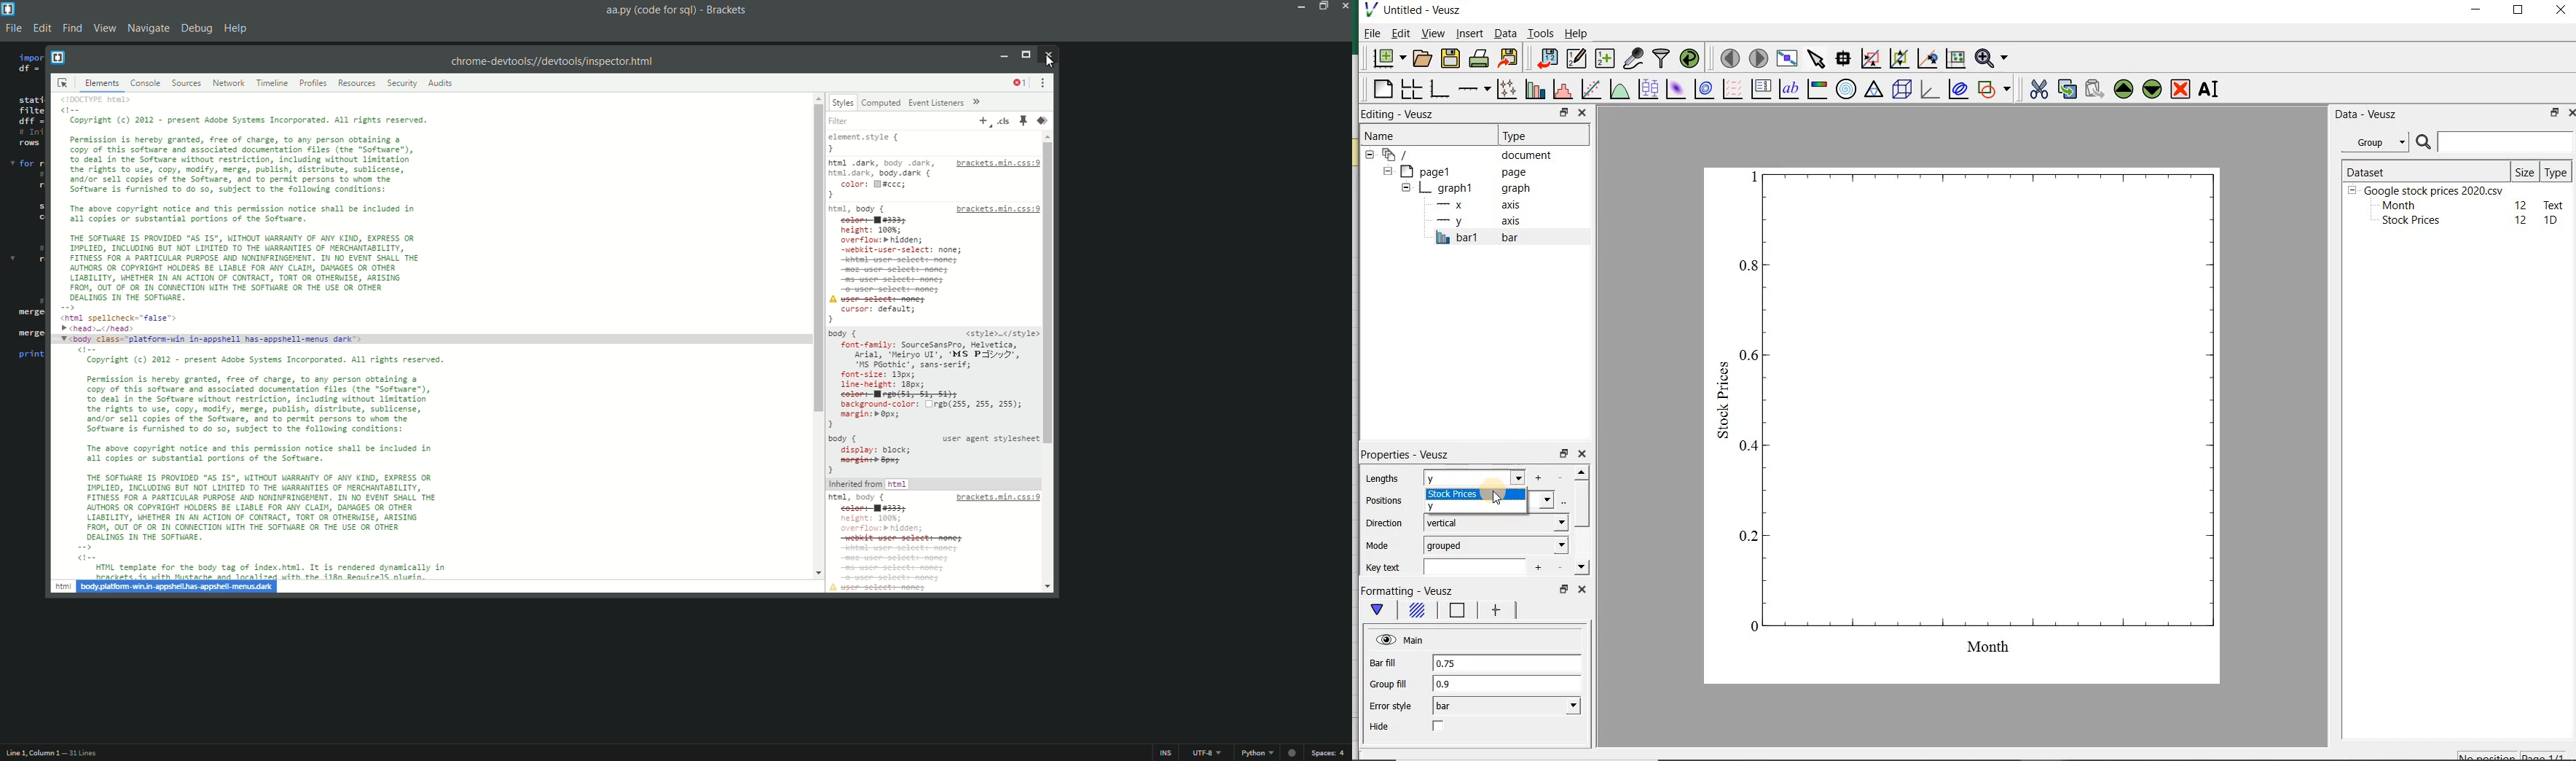 Image resolution: width=2576 pixels, height=784 pixels. I want to click on Group datasets with property given, so click(2371, 142).